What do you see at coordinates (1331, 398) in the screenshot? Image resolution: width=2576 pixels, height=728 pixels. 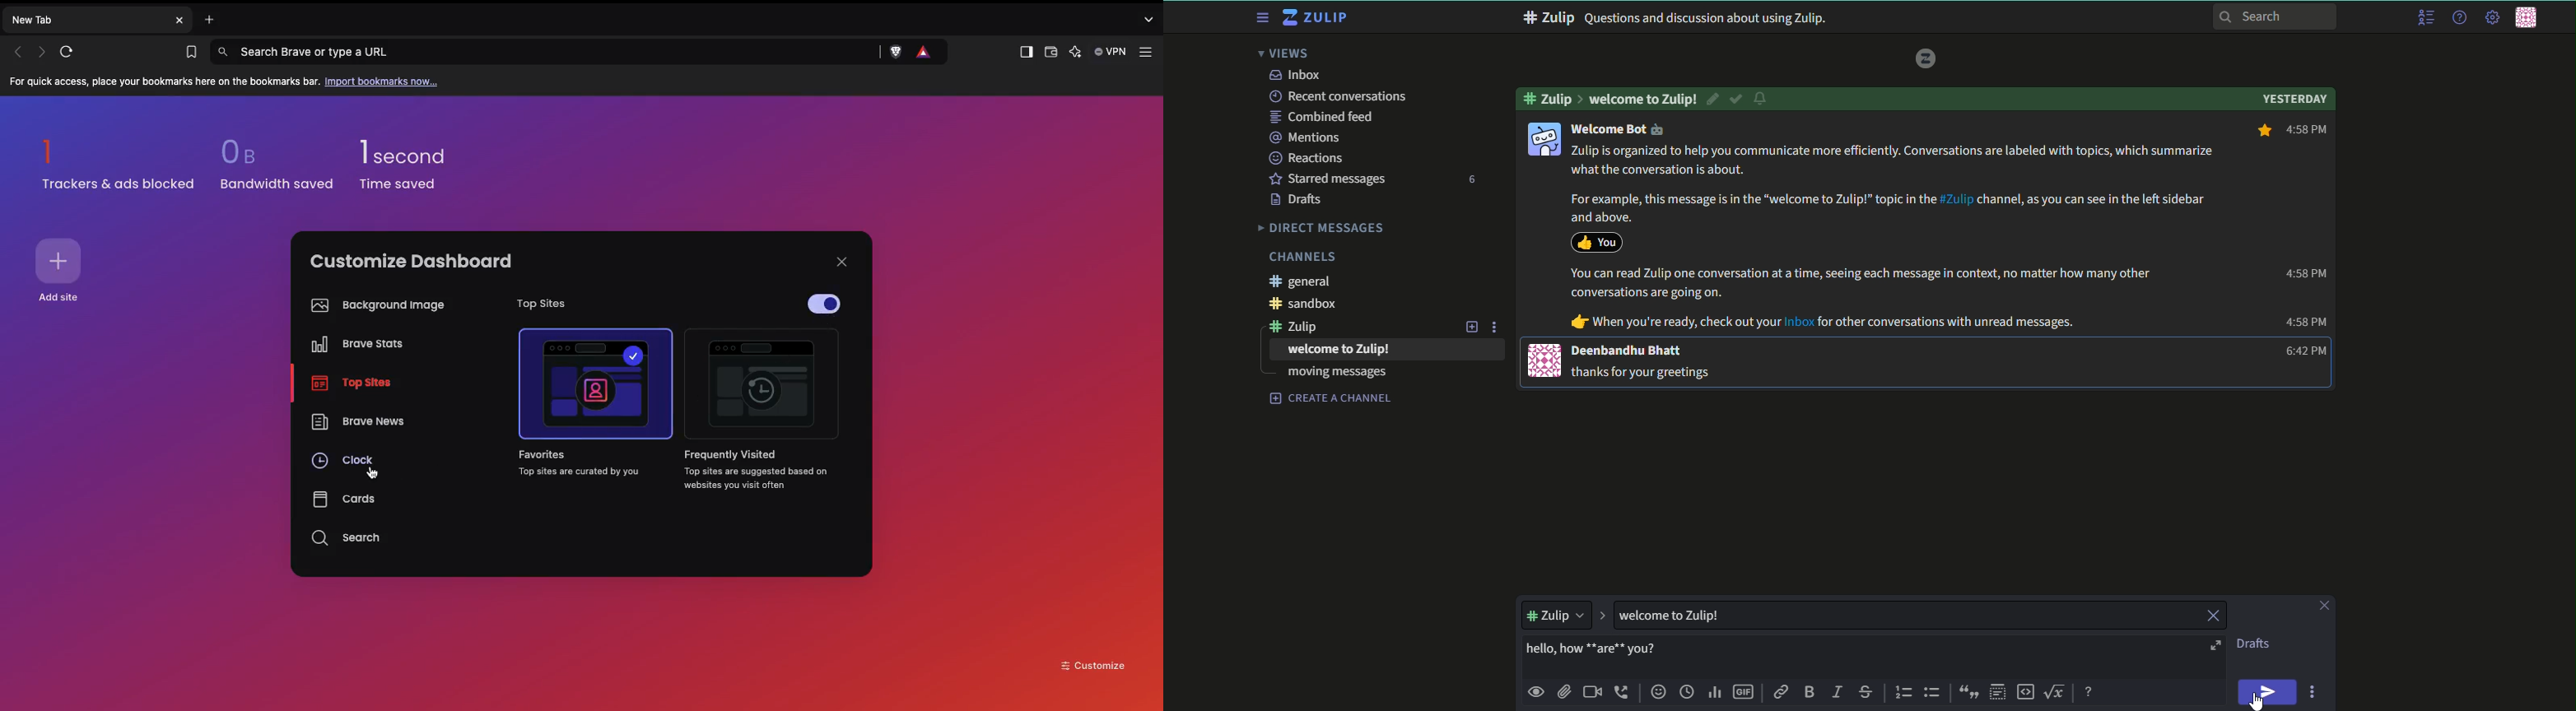 I see `create a channel` at bounding box center [1331, 398].